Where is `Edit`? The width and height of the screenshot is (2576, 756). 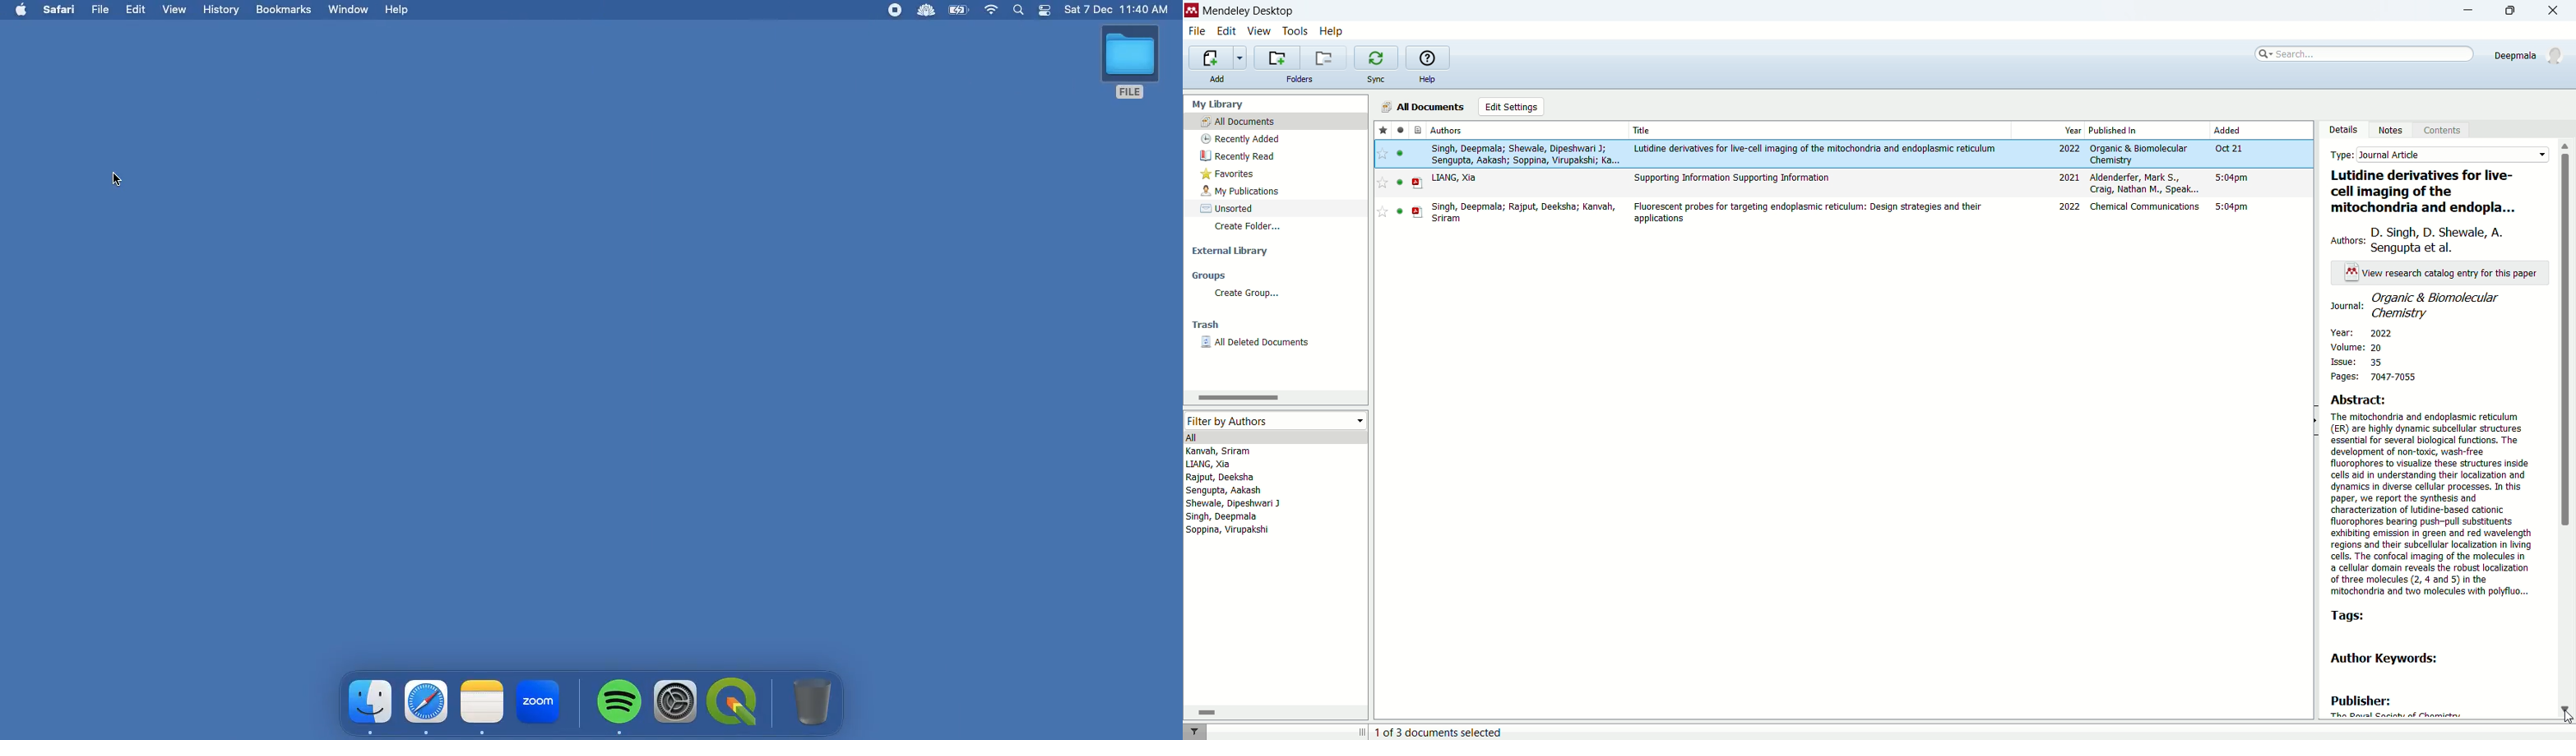
Edit is located at coordinates (137, 10).